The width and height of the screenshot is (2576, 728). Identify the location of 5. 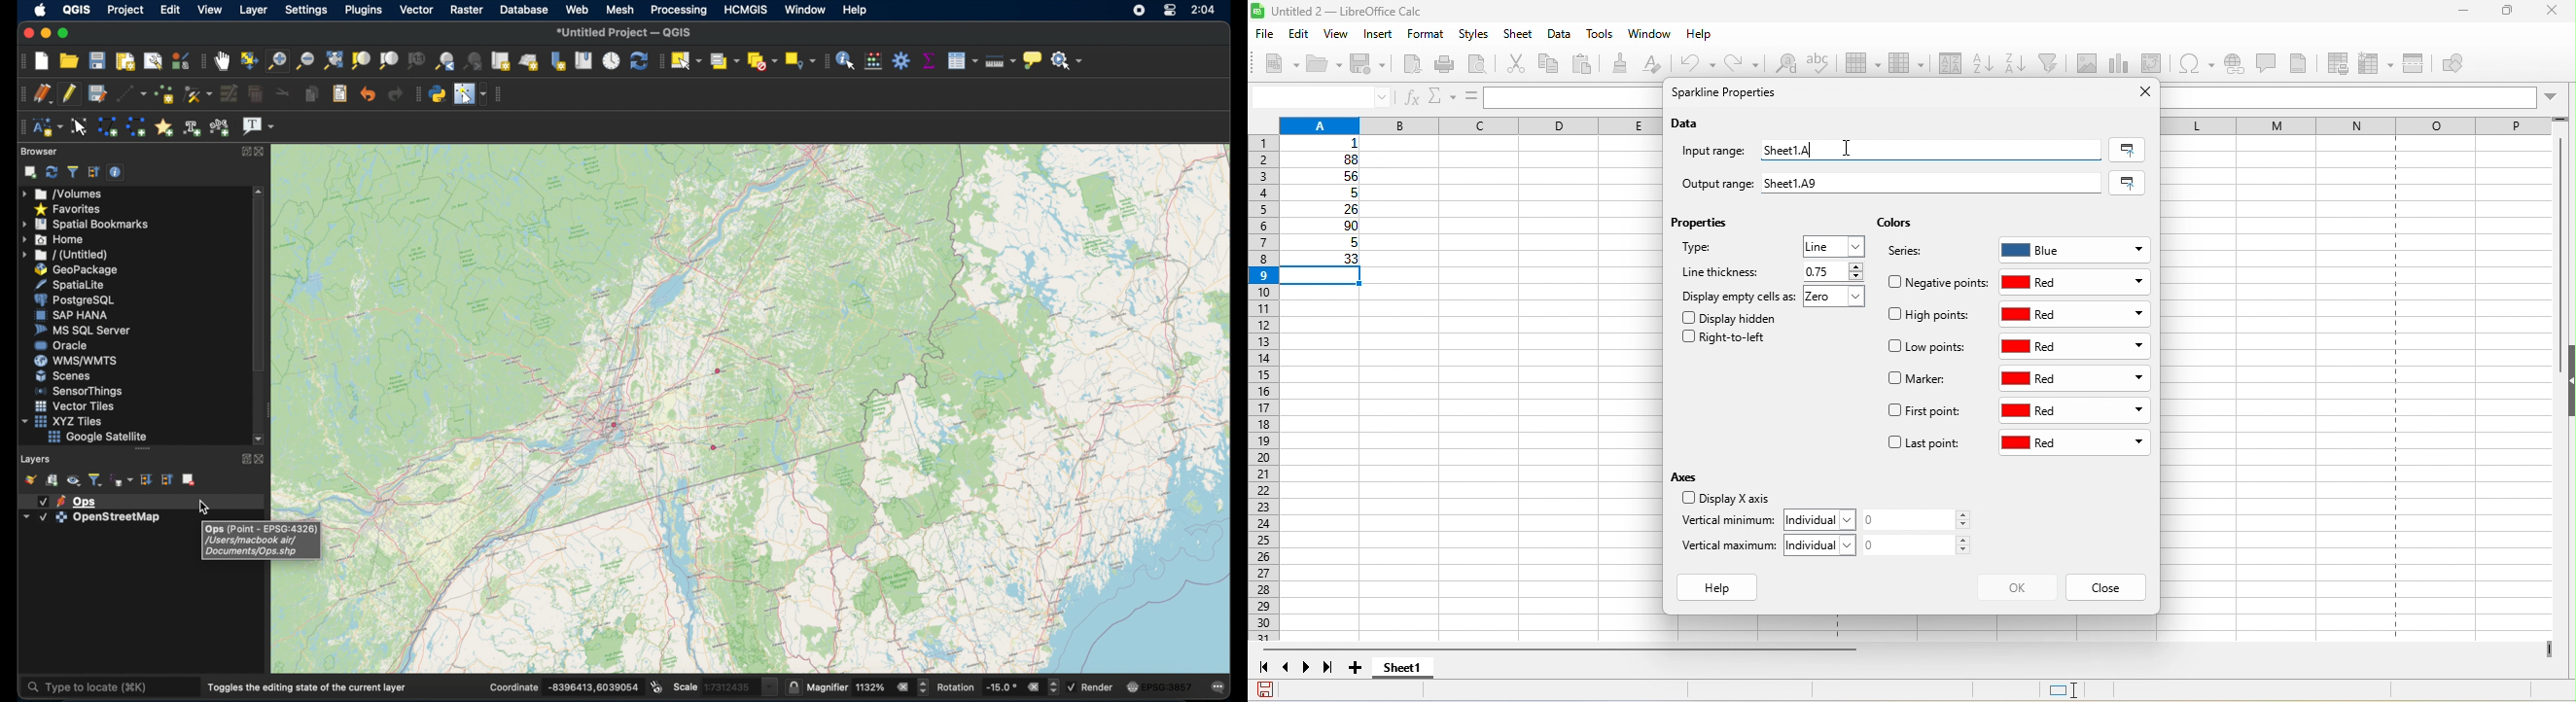
(1326, 193).